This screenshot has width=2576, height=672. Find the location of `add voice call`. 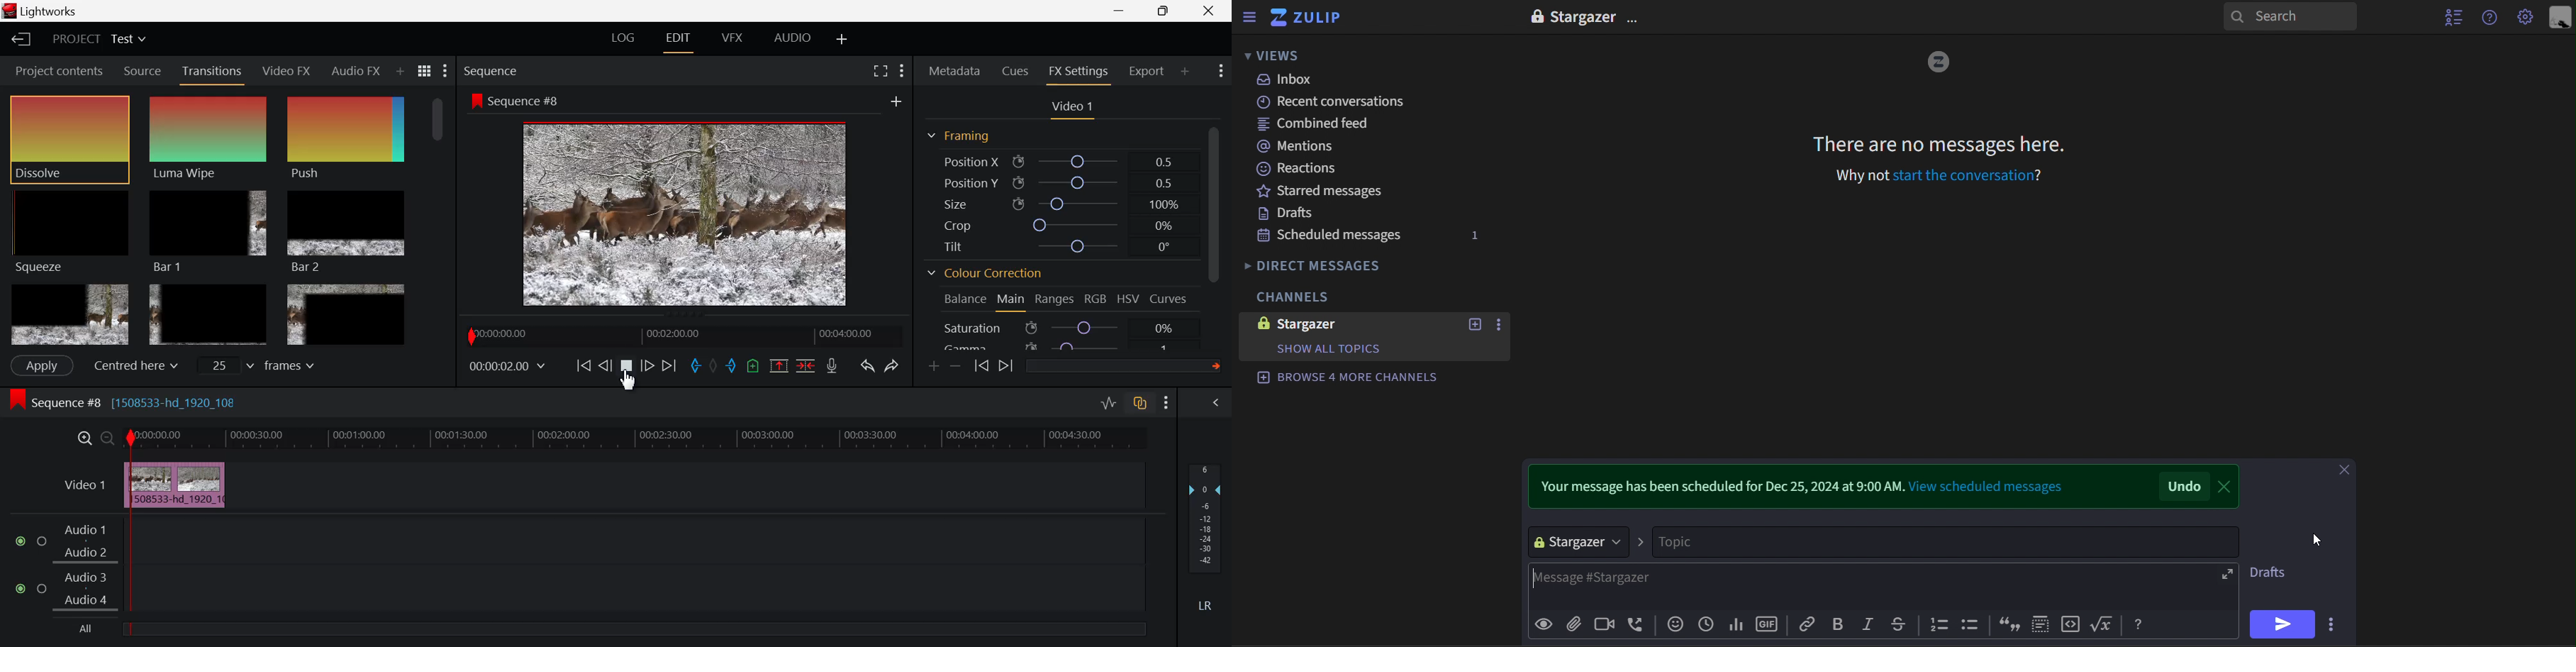

add voice call is located at coordinates (1639, 625).